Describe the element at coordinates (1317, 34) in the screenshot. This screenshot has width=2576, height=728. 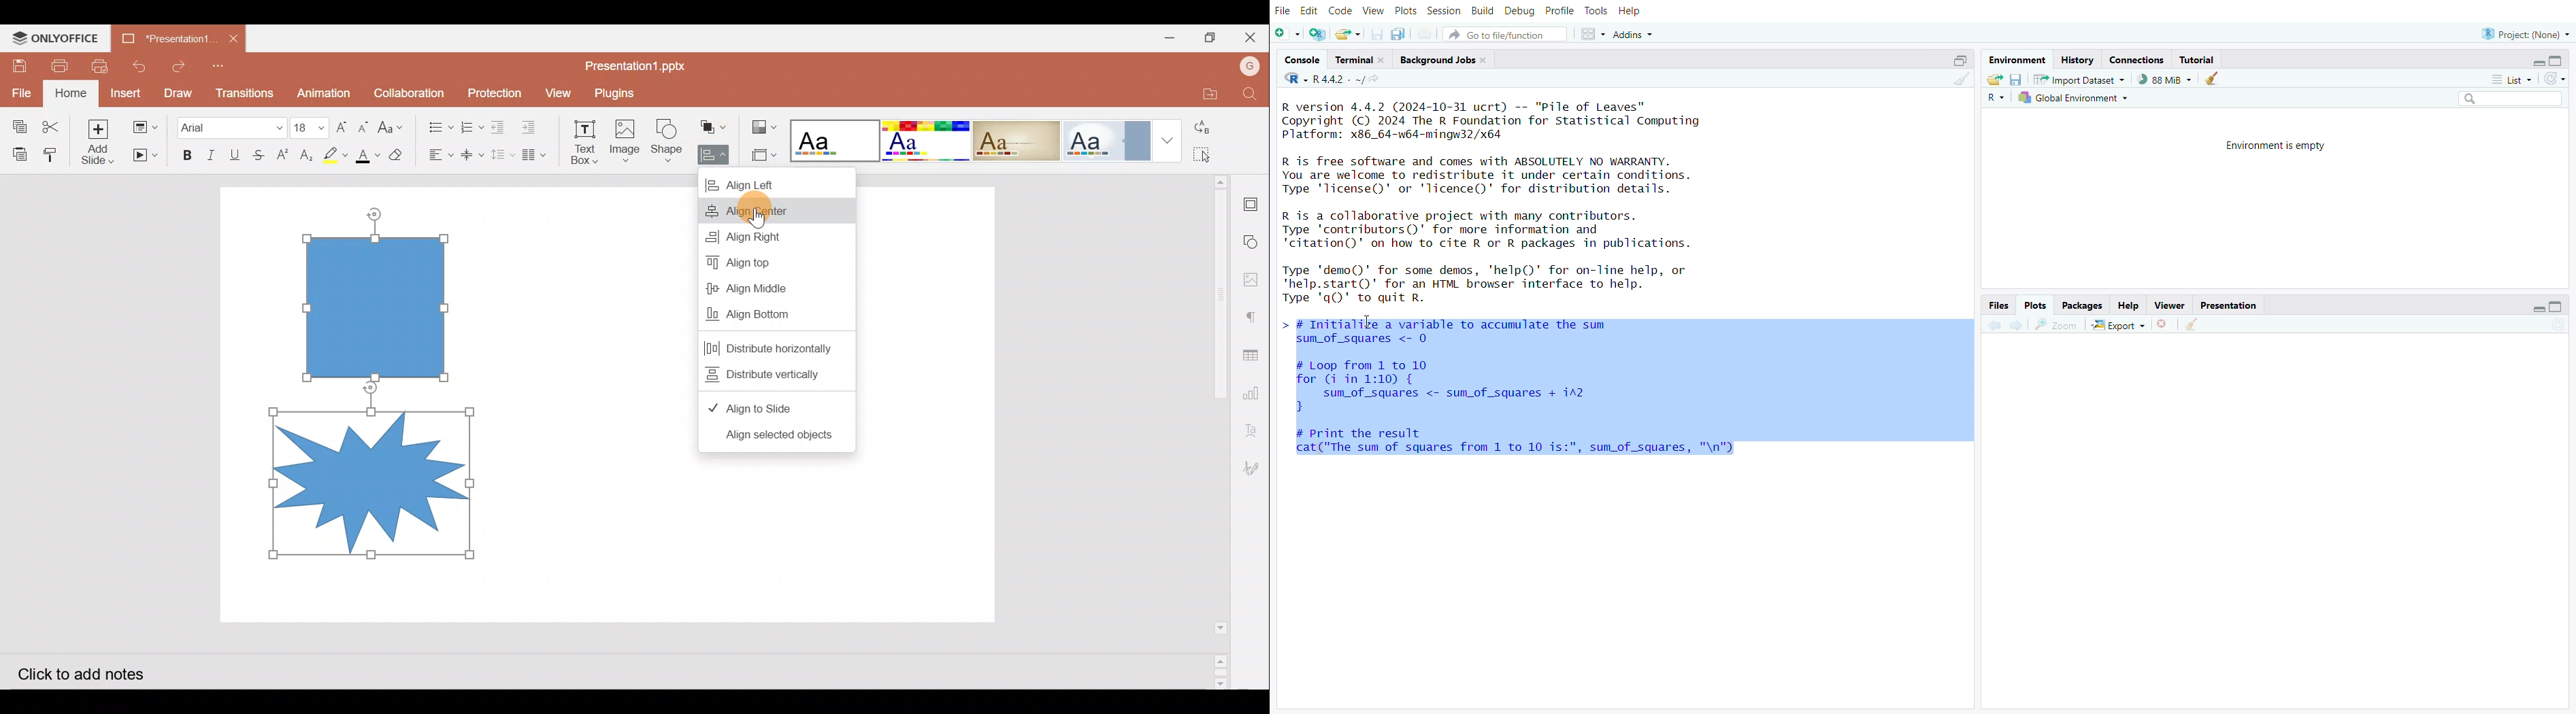
I see `create a project` at that location.